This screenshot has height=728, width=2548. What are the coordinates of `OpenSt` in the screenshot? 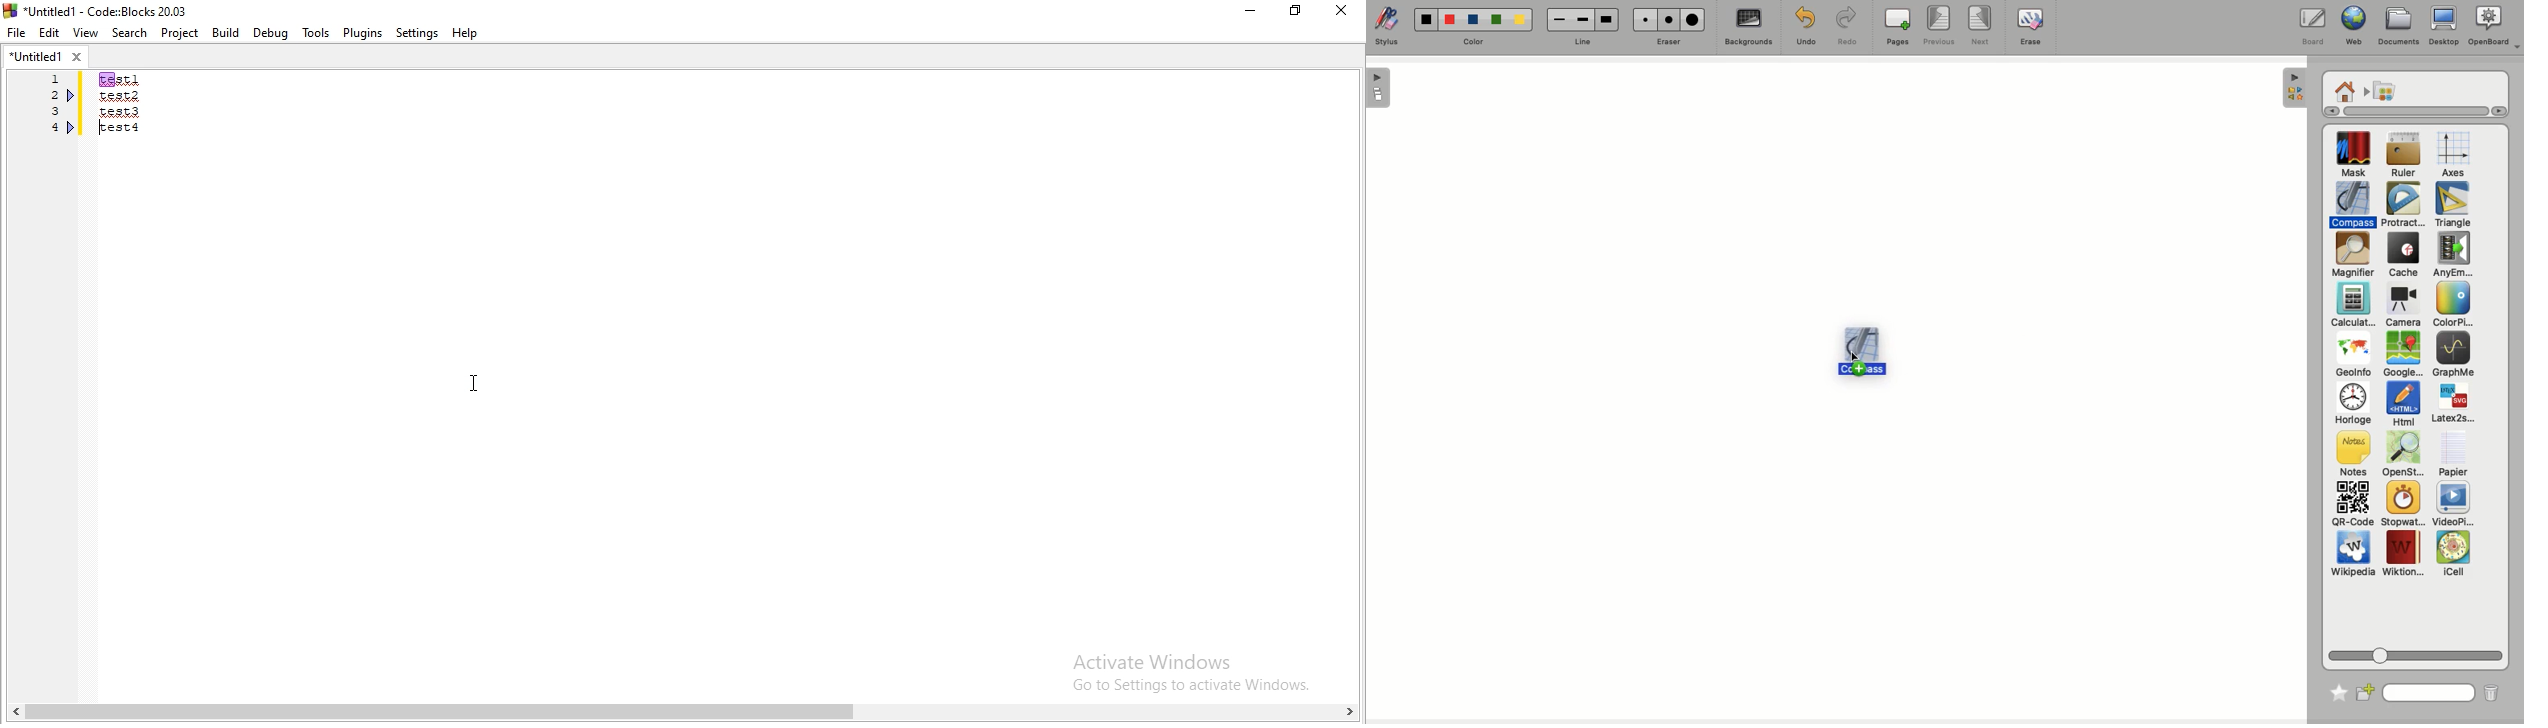 It's located at (2399, 456).